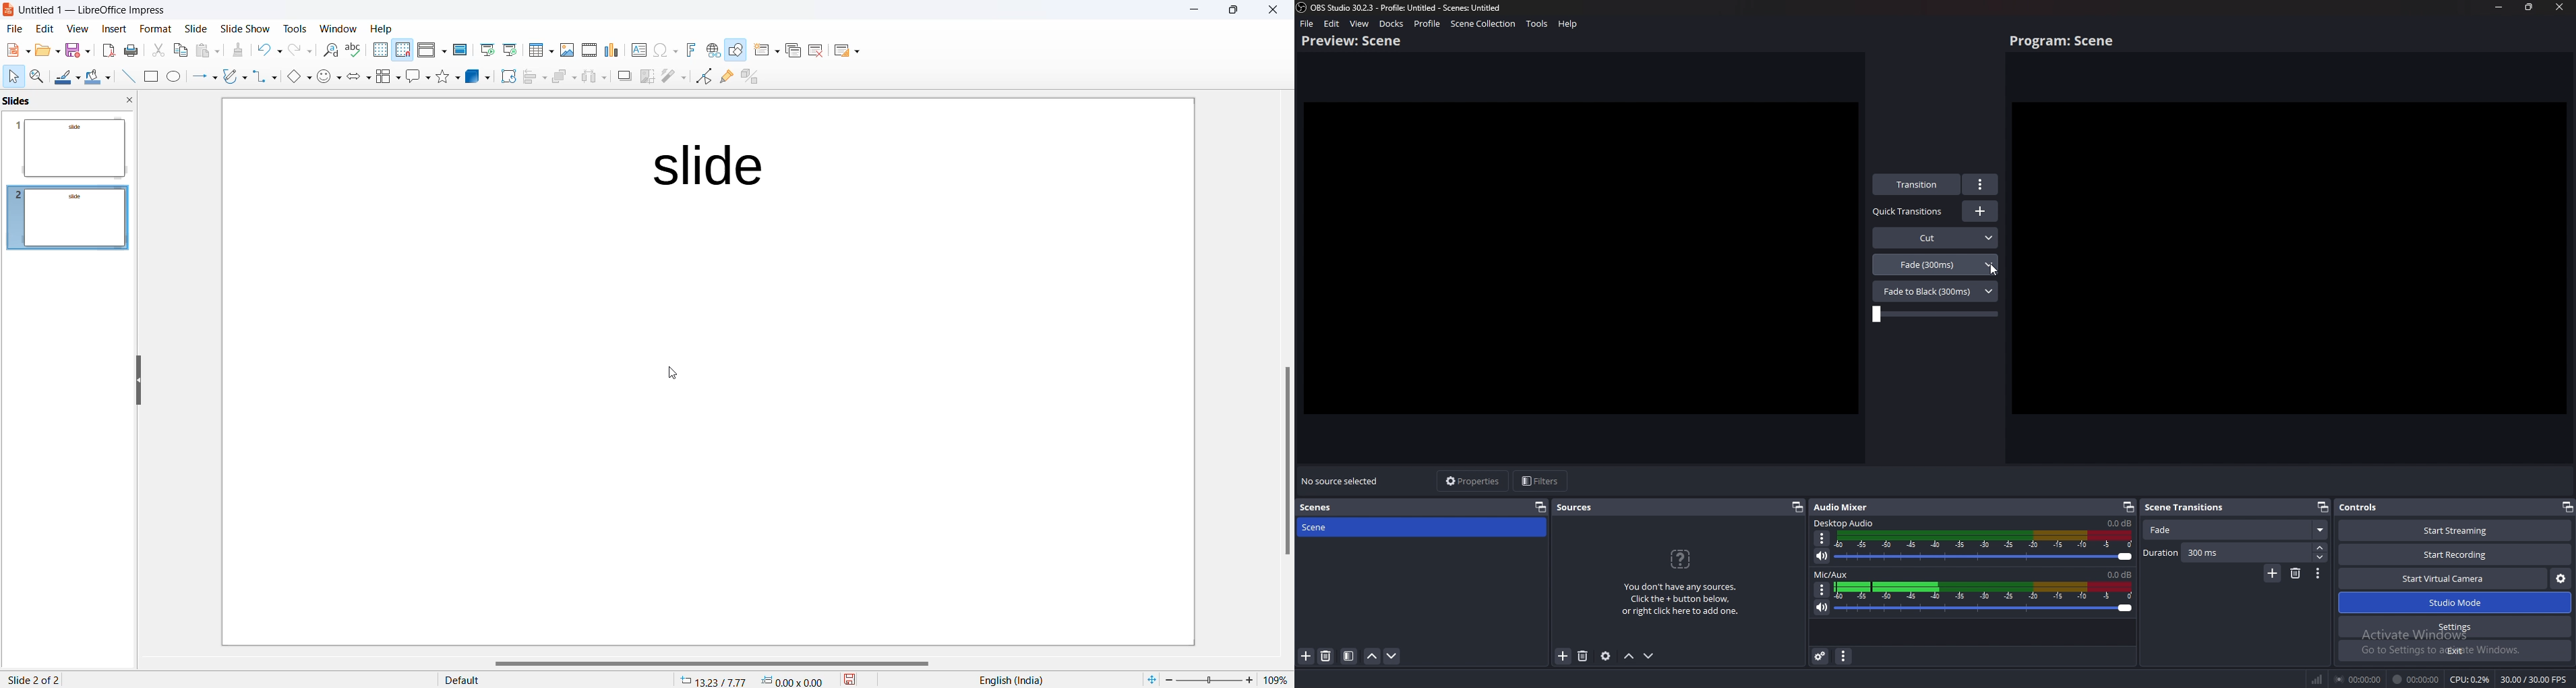  I want to click on Toggle end point edit mode, so click(702, 77).